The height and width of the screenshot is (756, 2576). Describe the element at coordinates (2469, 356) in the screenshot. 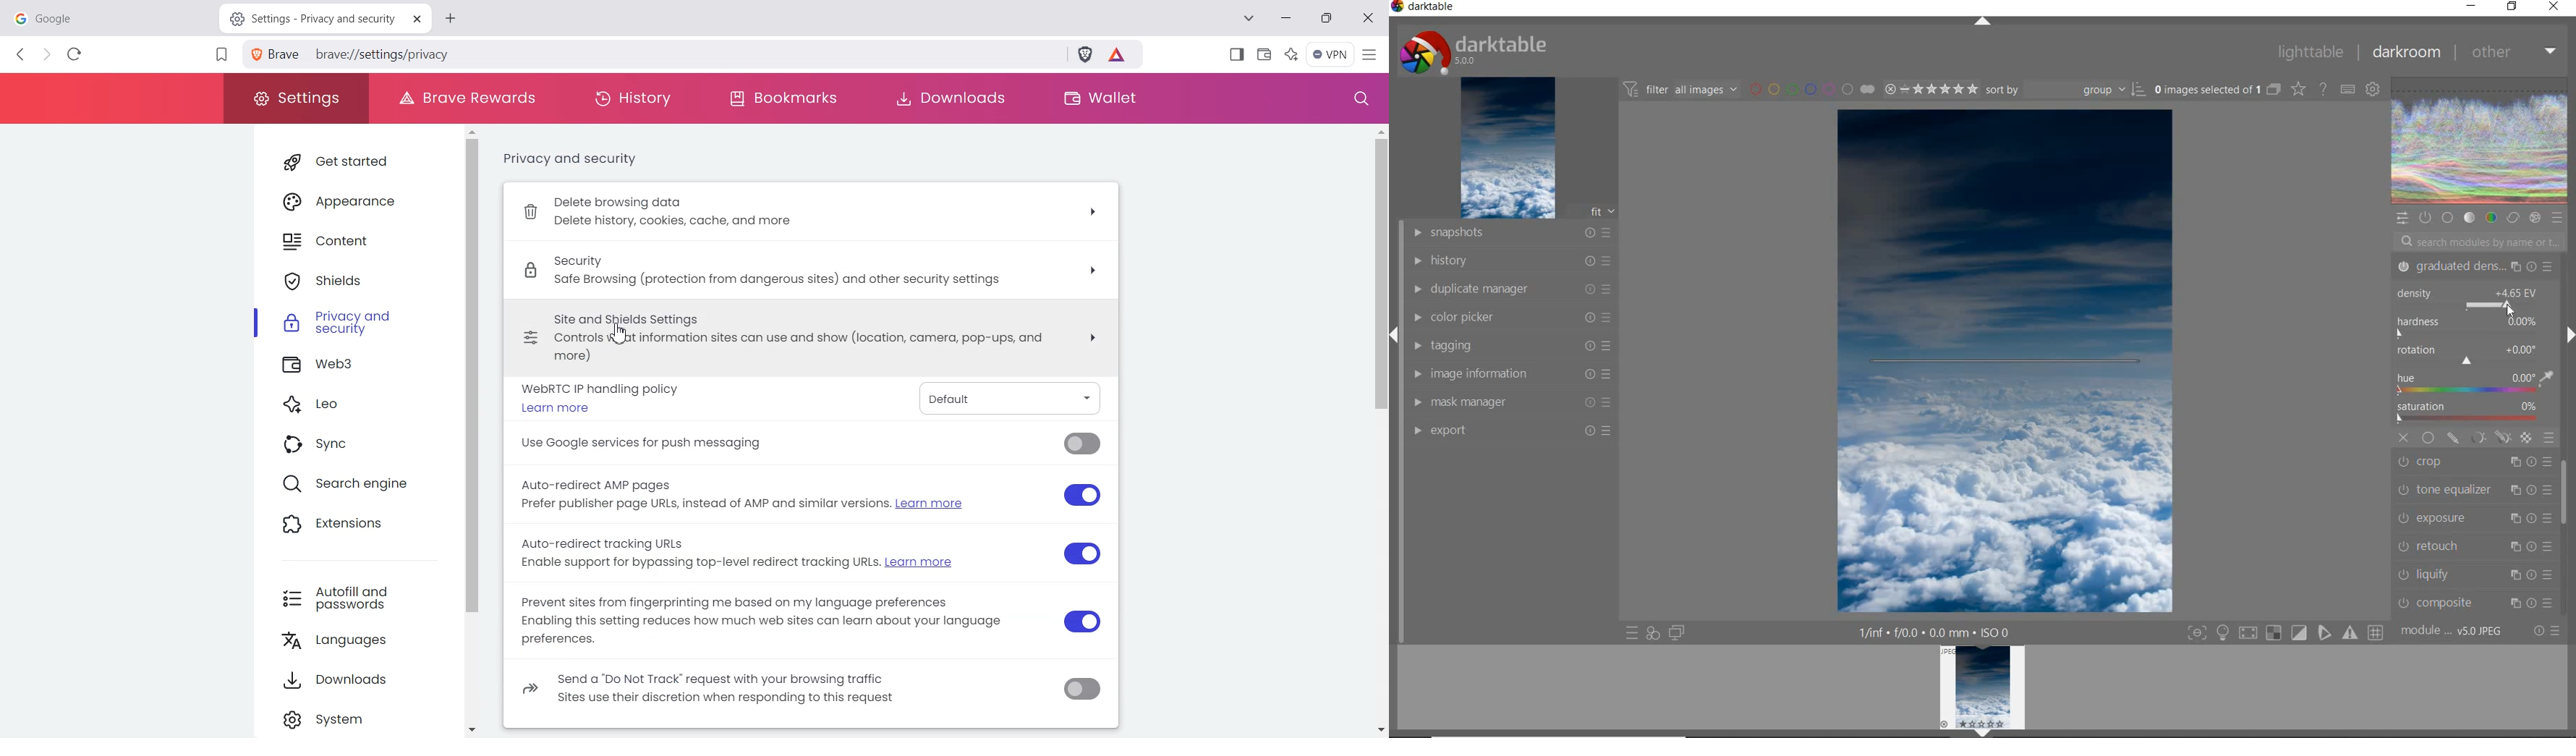

I see `ROTATION` at that location.